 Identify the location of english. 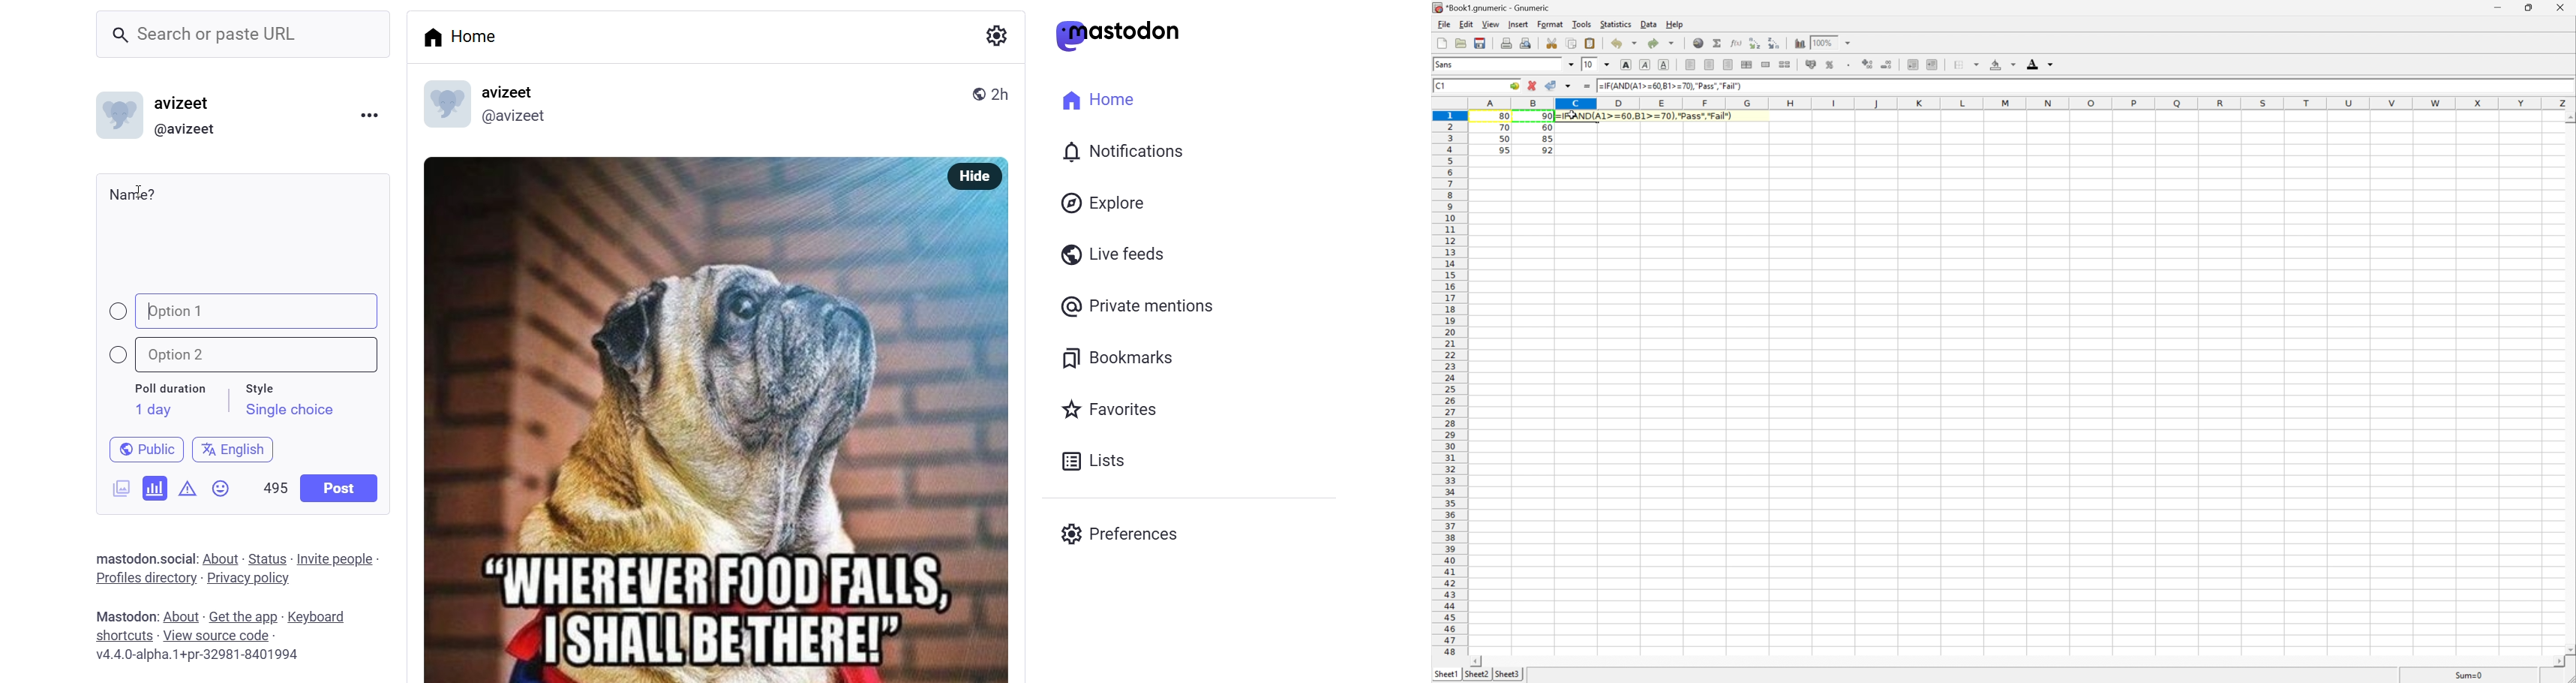
(234, 447).